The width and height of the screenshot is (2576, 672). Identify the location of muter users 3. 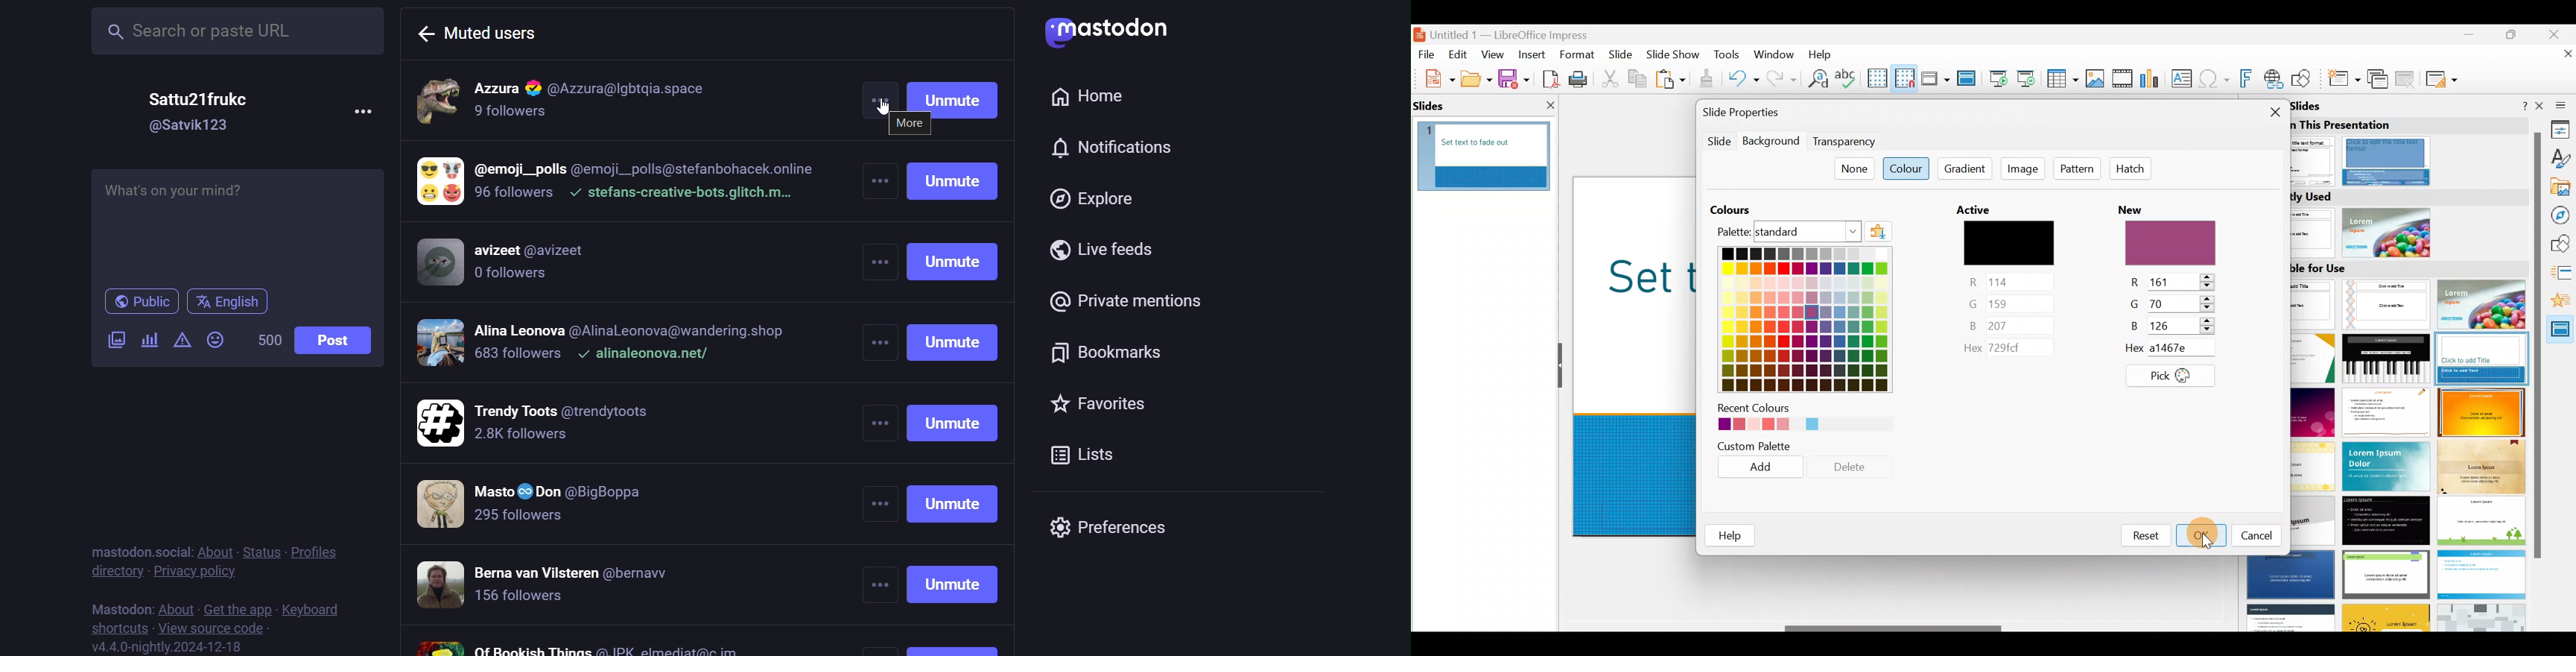
(516, 262).